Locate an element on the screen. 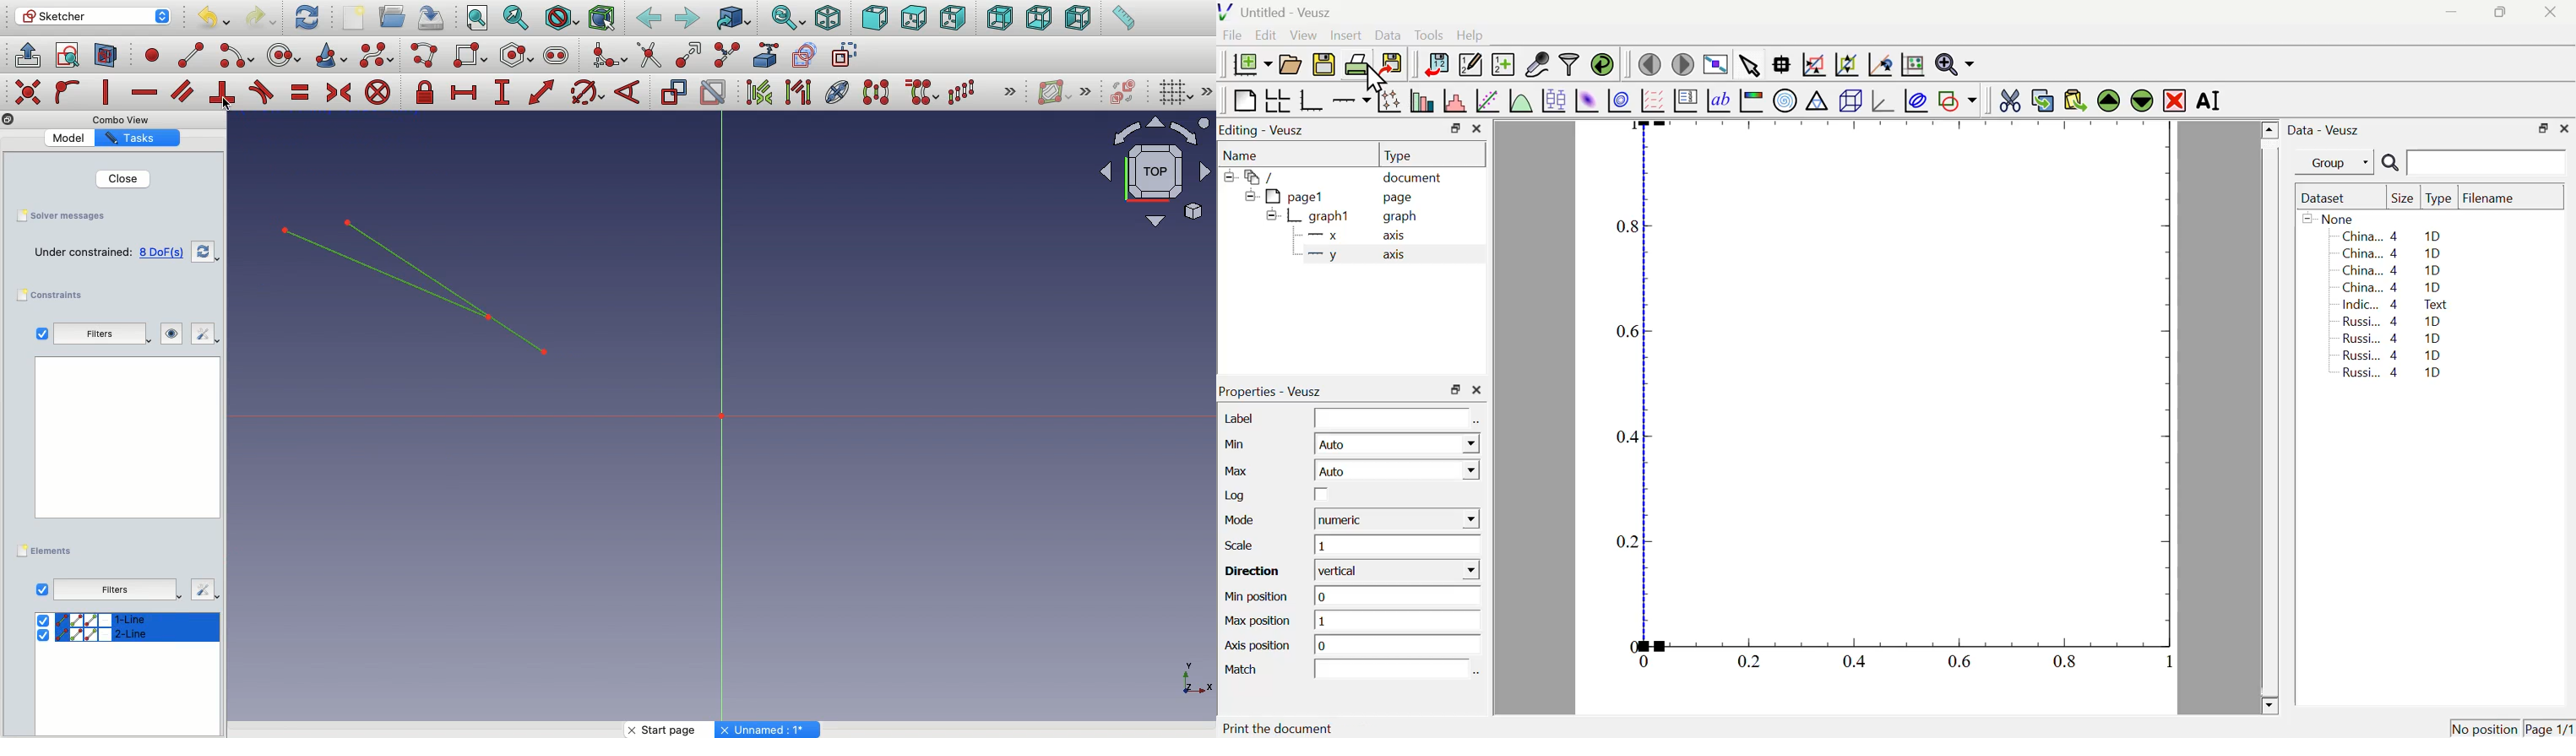  Conci is located at coordinates (332, 55).